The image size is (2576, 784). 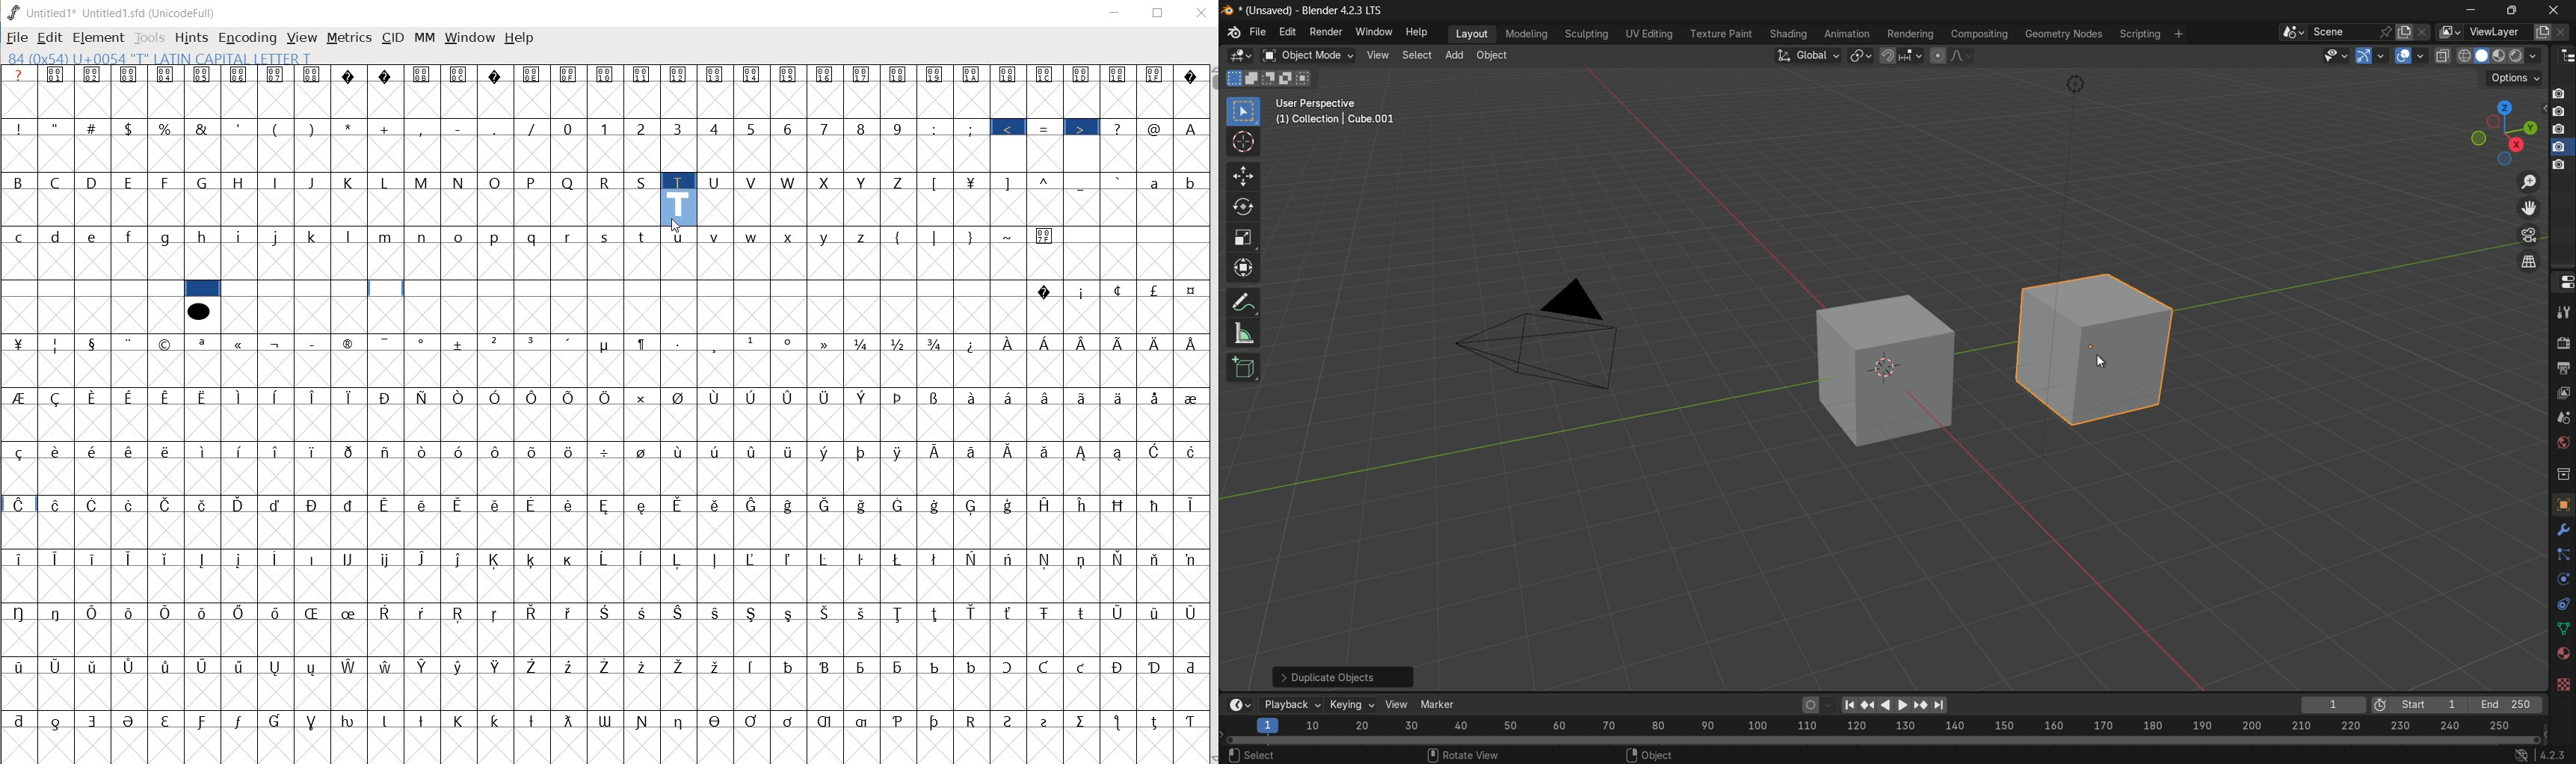 What do you see at coordinates (751, 126) in the screenshot?
I see `5` at bounding box center [751, 126].